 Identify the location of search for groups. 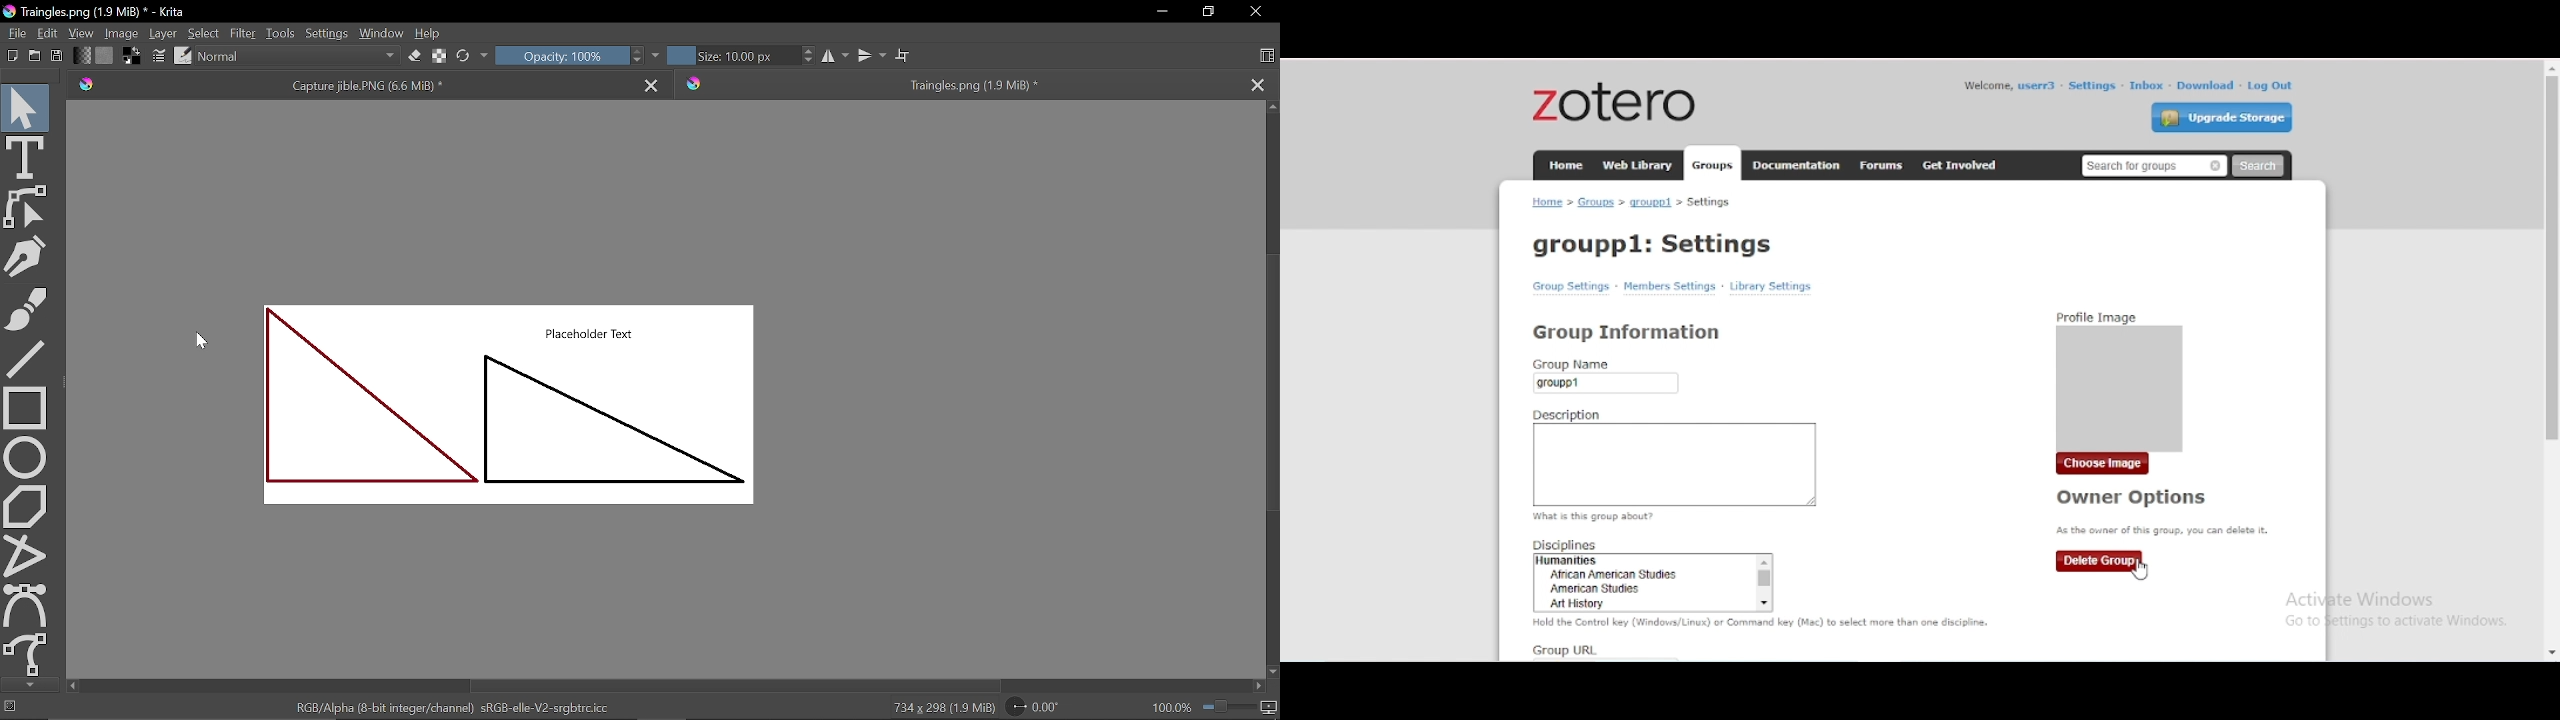
(2154, 167).